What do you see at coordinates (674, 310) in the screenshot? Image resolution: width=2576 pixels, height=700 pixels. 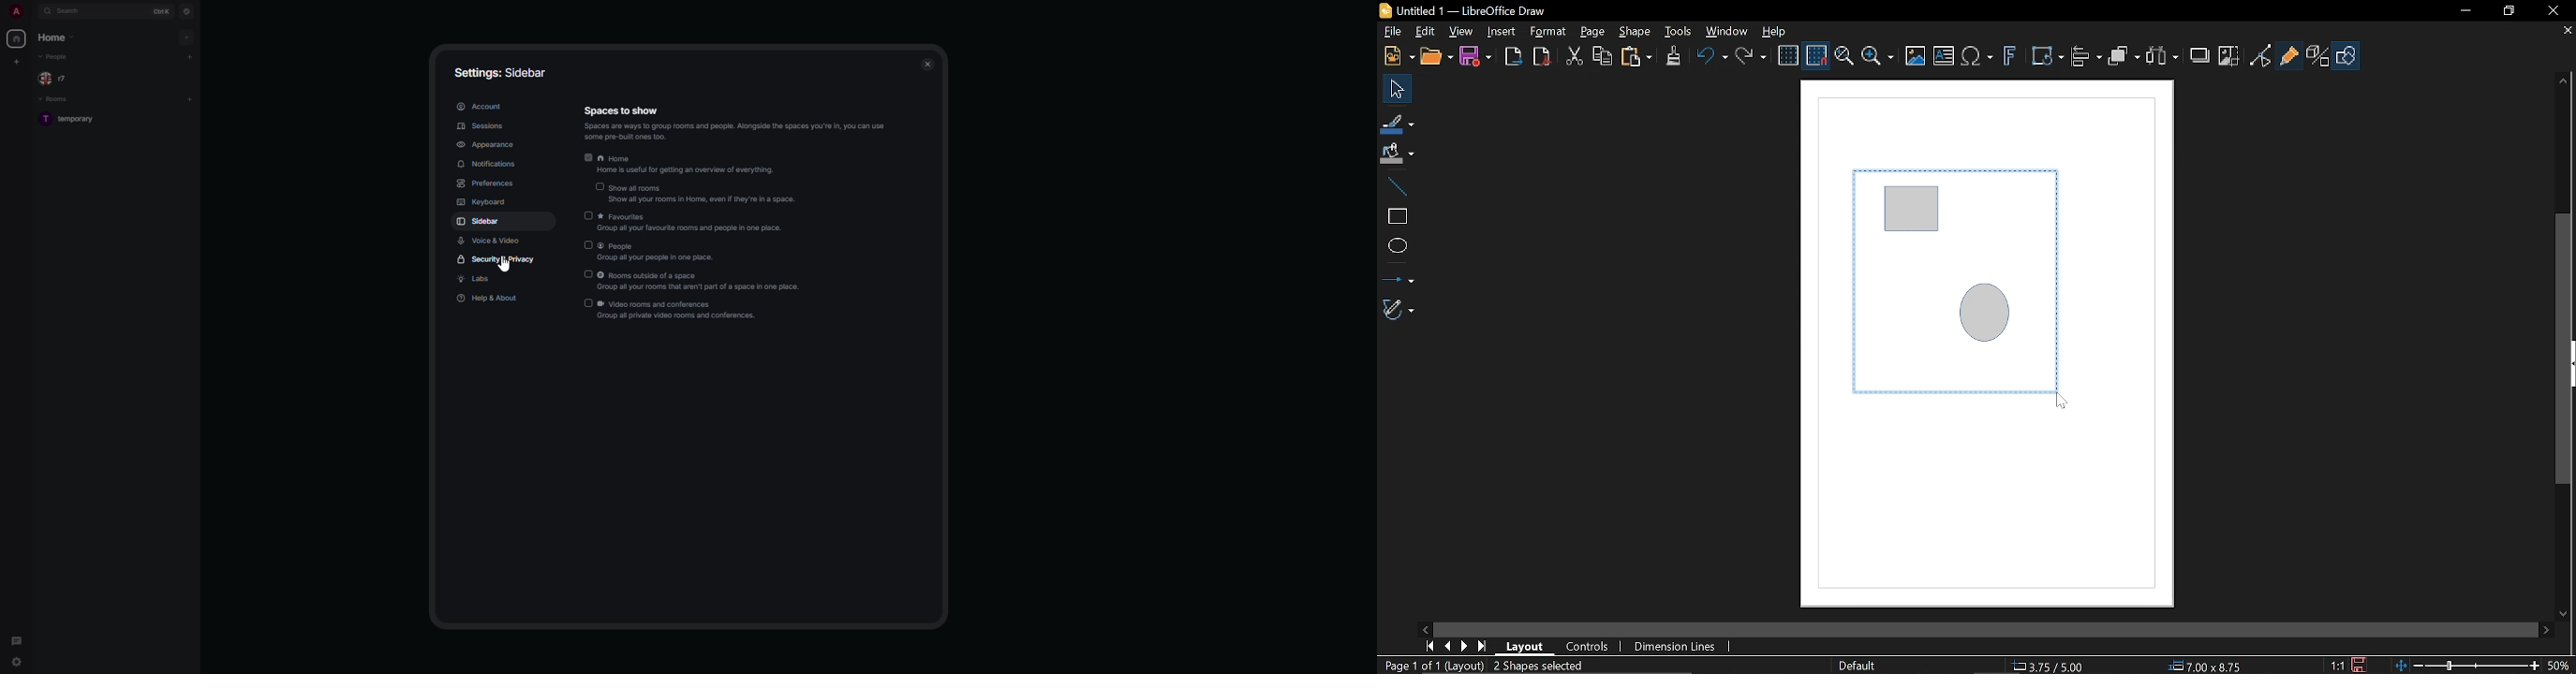 I see `video rooms` at bounding box center [674, 310].